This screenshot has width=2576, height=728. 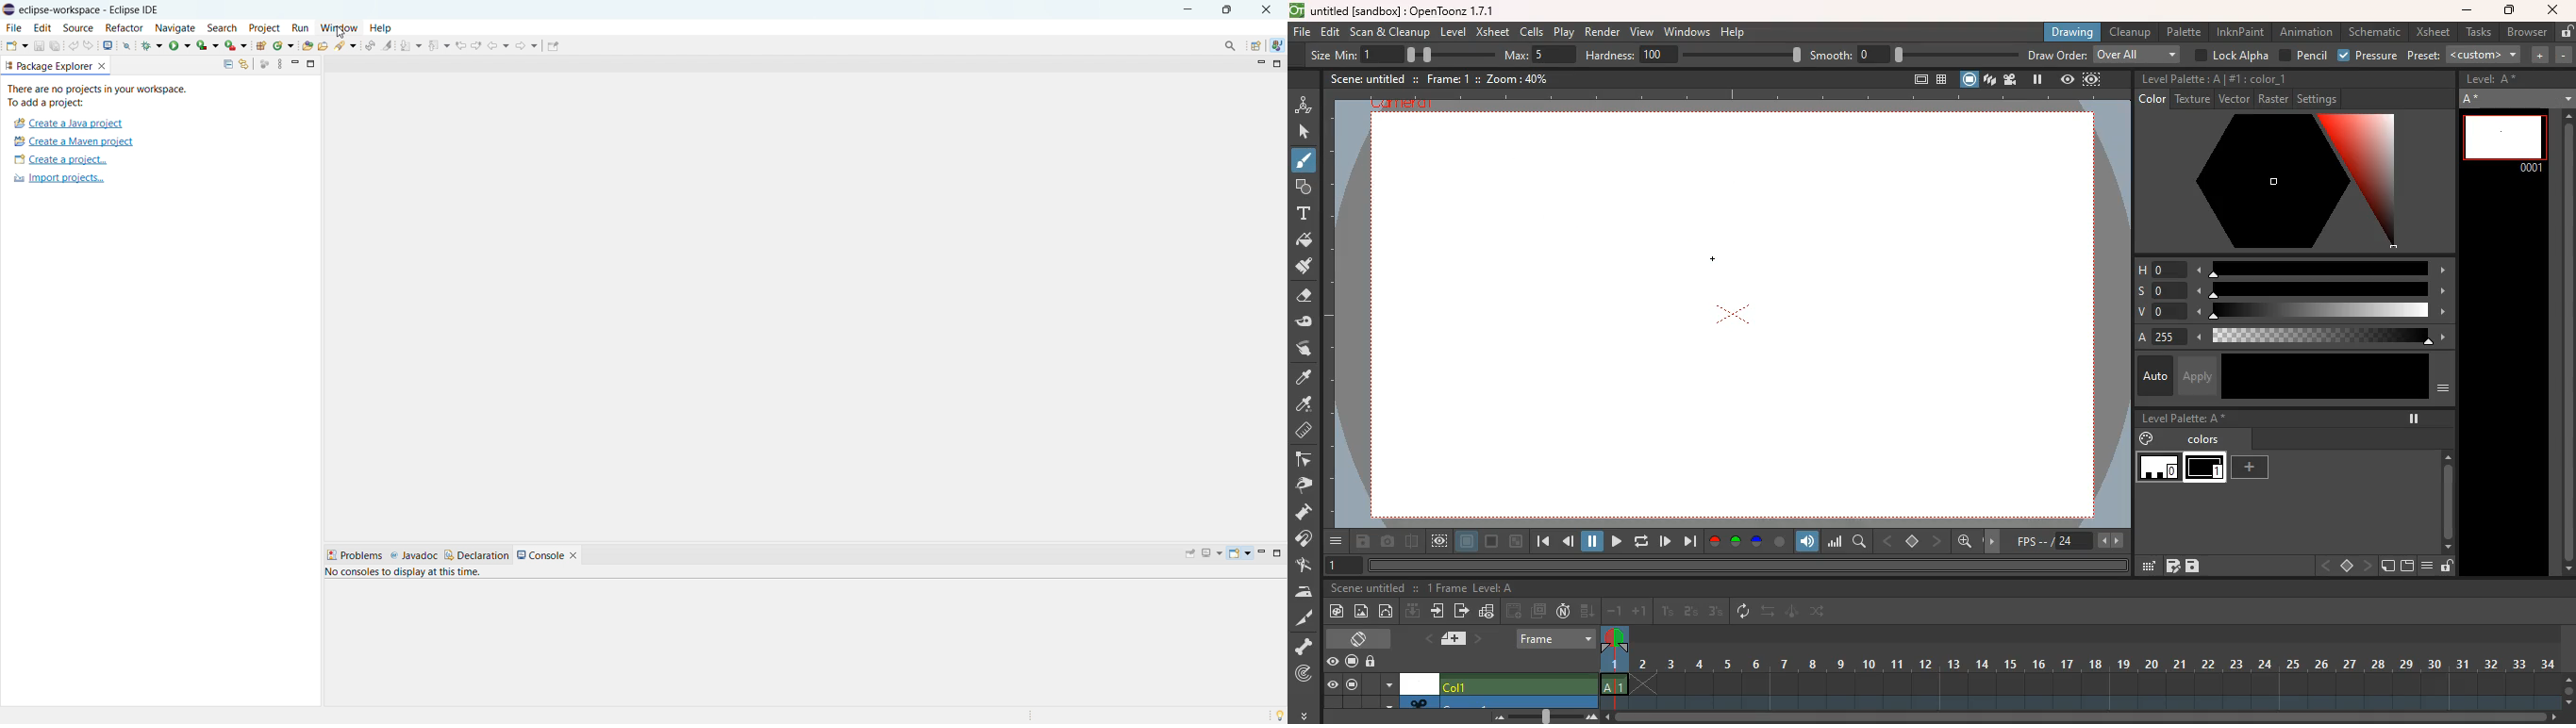 What do you see at coordinates (1304, 675) in the screenshot?
I see `locate` at bounding box center [1304, 675].